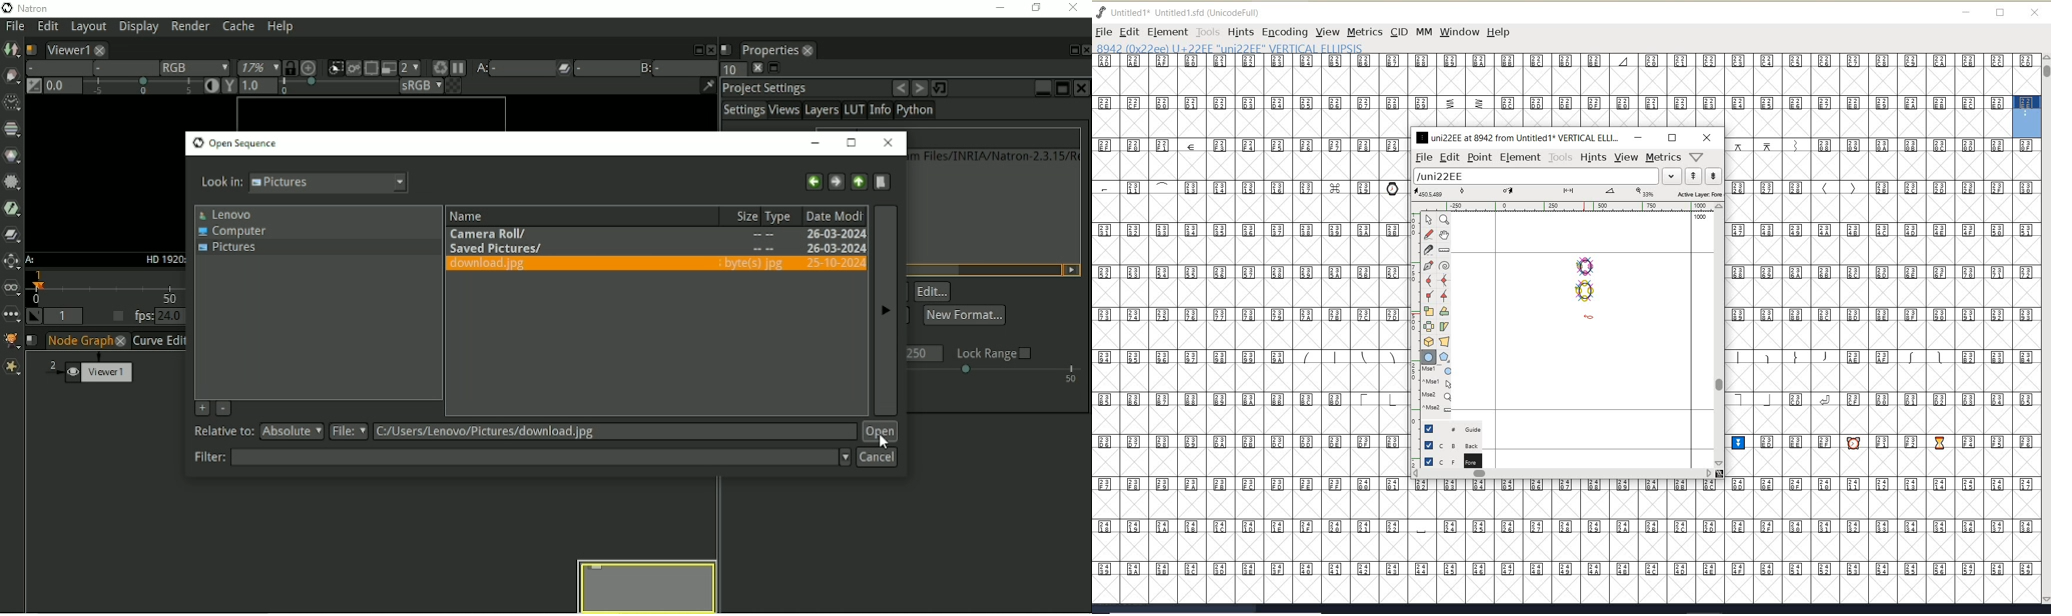 Image resolution: width=2072 pixels, height=616 pixels. What do you see at coordinates (2028, 116) in the screenshot?
I see `glyph selected` at bounding box center [2028, 116].